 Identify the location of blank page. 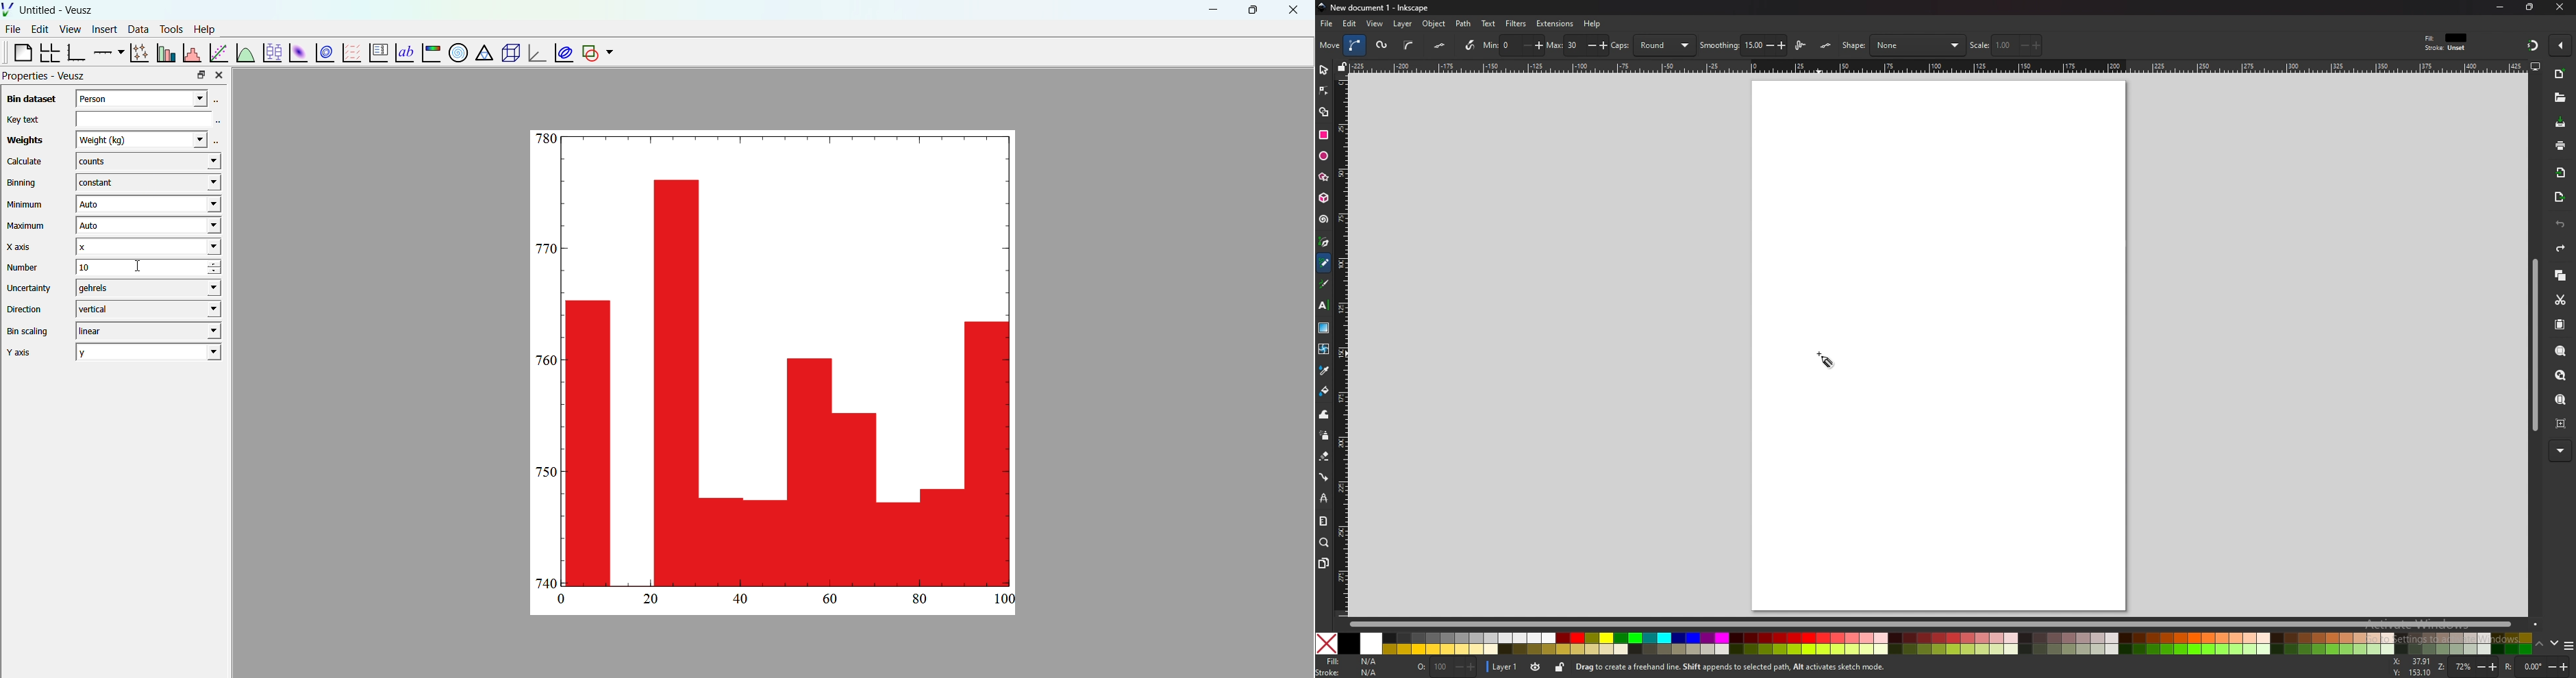
(17, 52).